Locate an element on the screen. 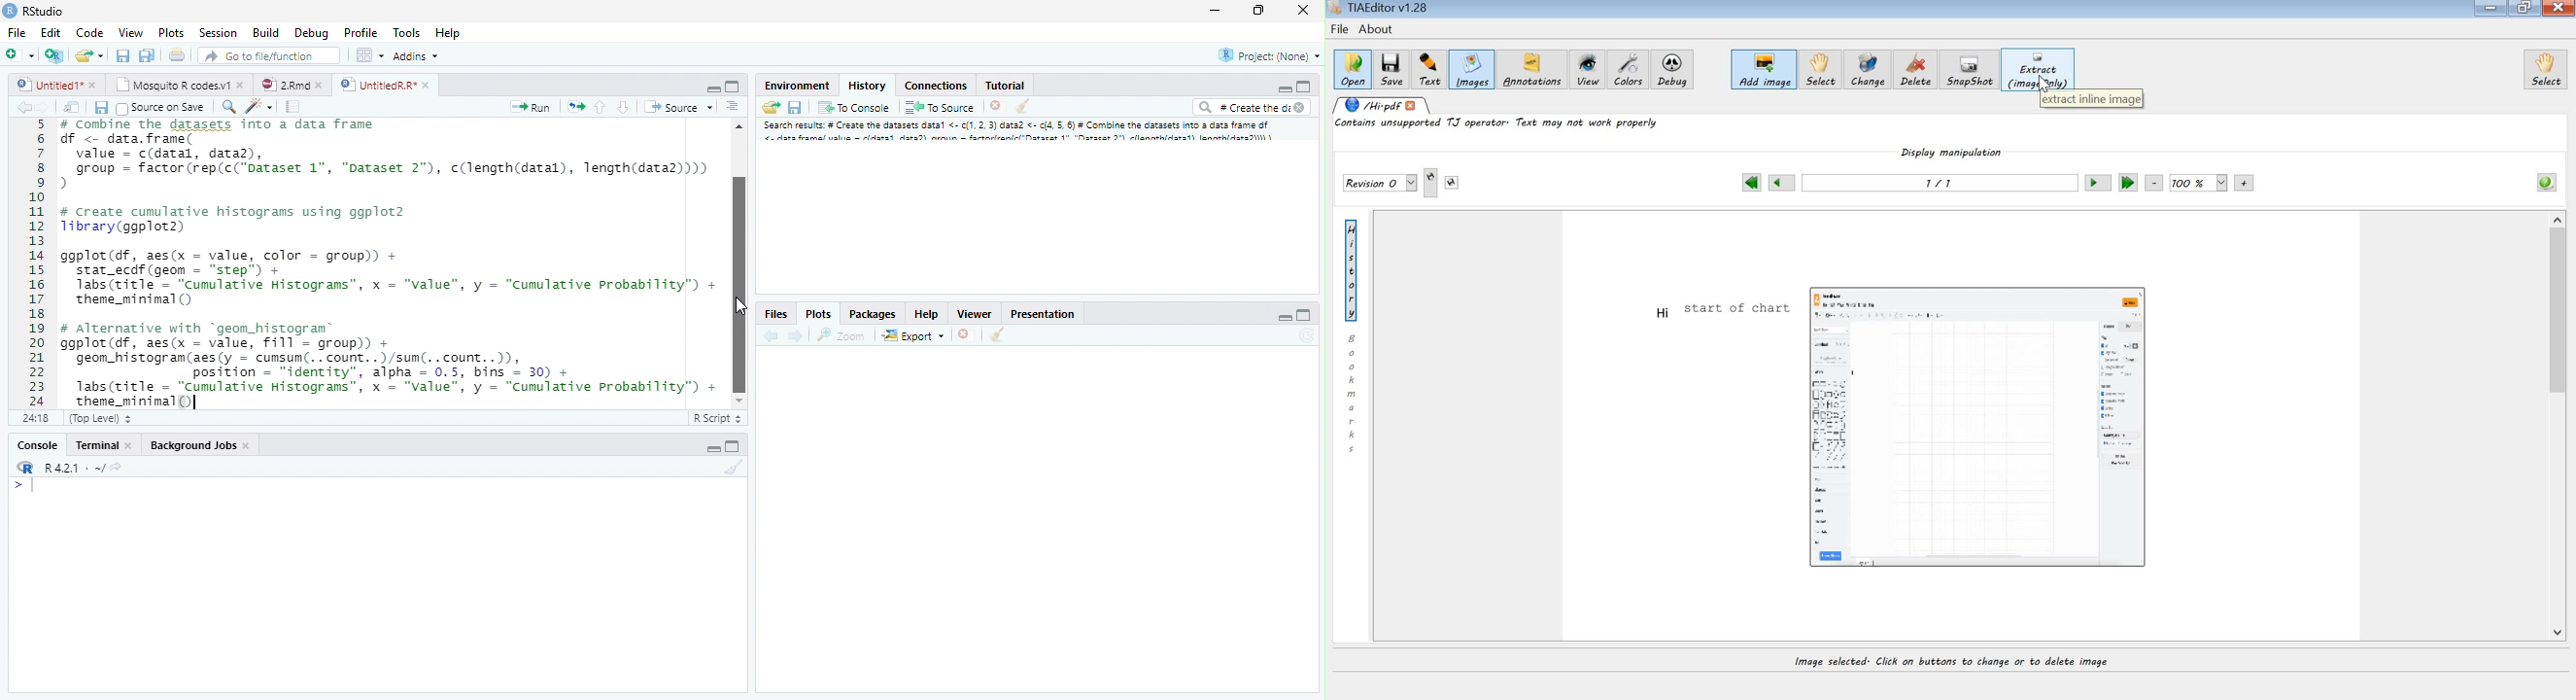  Clear console is located at coordinates (1025, 108).